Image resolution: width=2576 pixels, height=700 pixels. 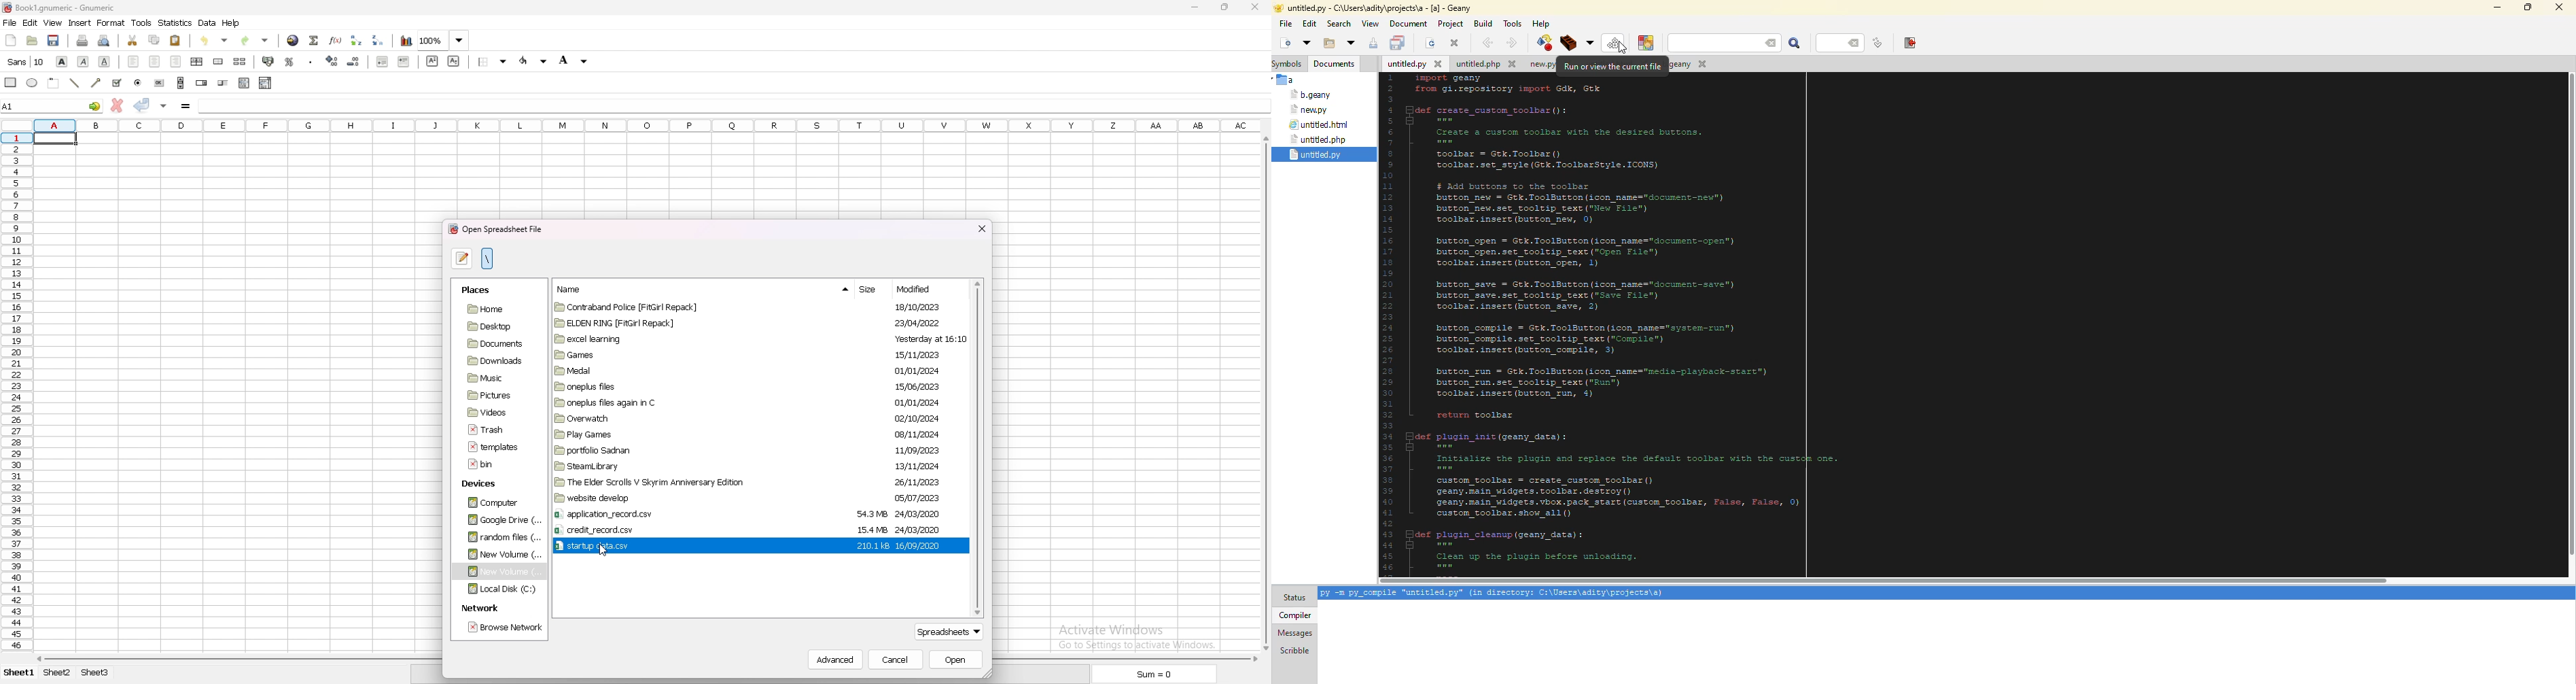 What do you see at coordinates (11, 39) in the screenshot?
I see `new` at bounding box center [11, 39].